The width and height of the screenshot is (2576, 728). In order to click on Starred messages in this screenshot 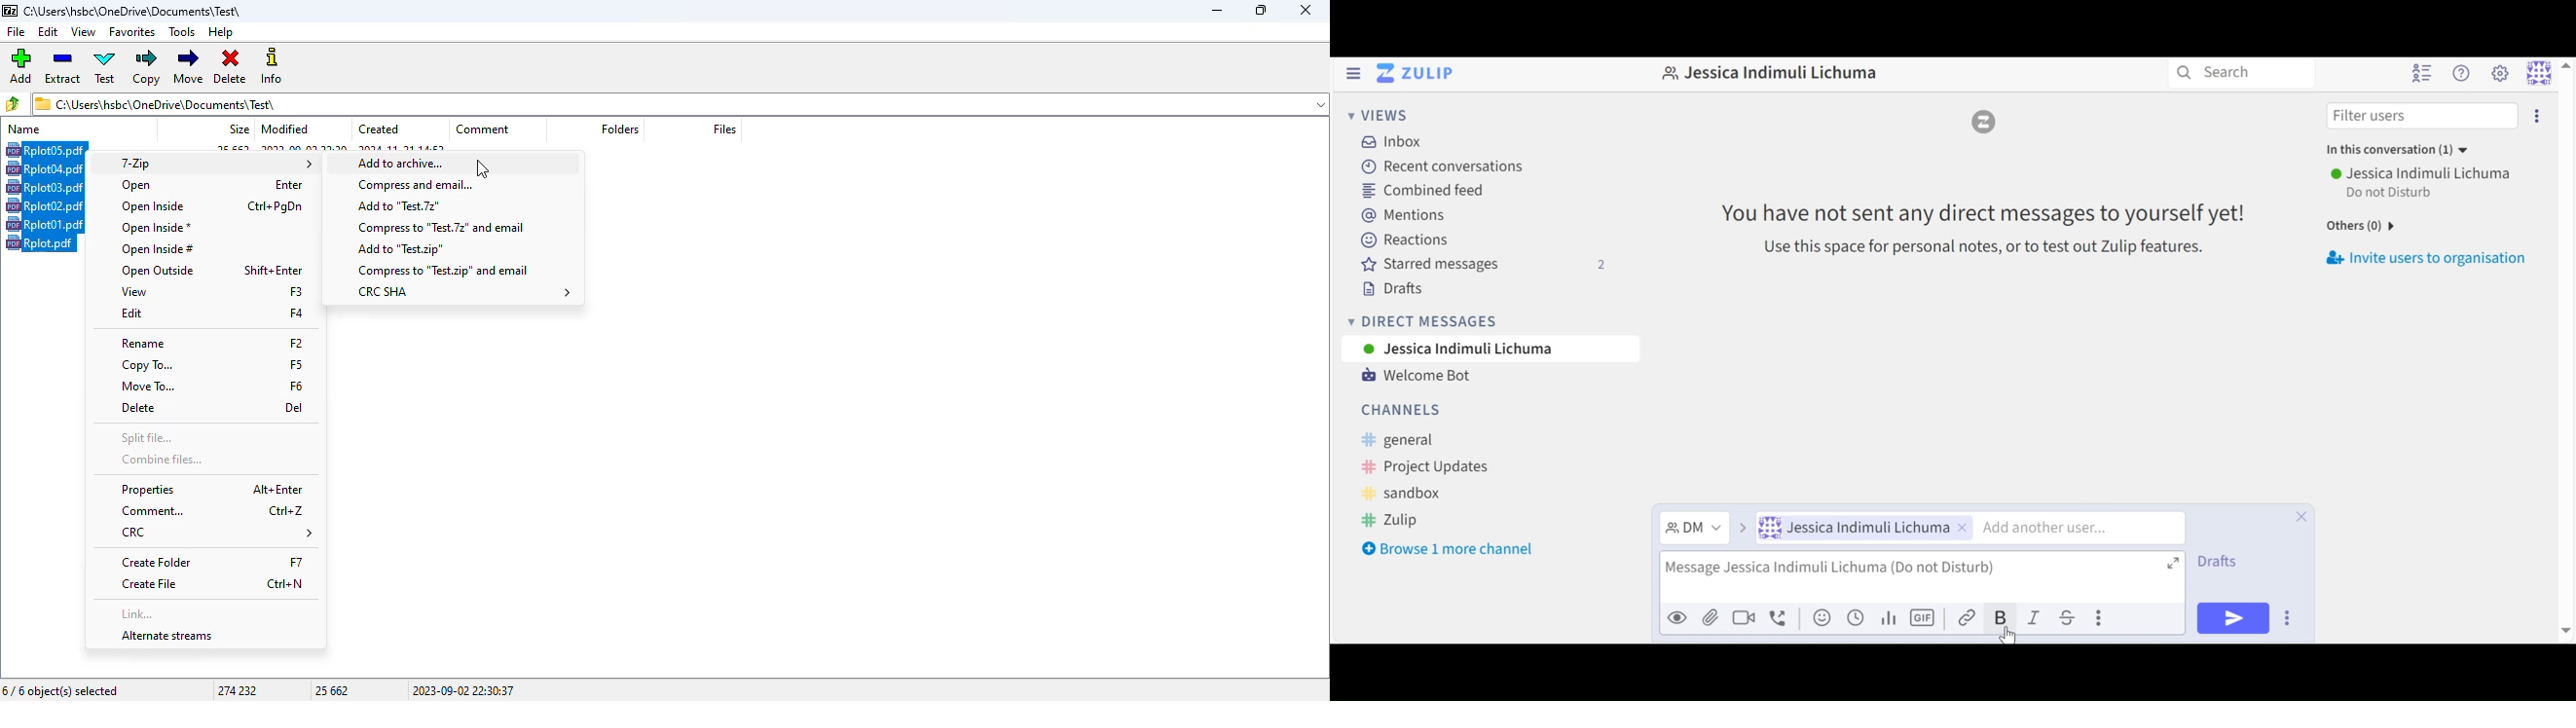, I will do `click(1483, 264)`.